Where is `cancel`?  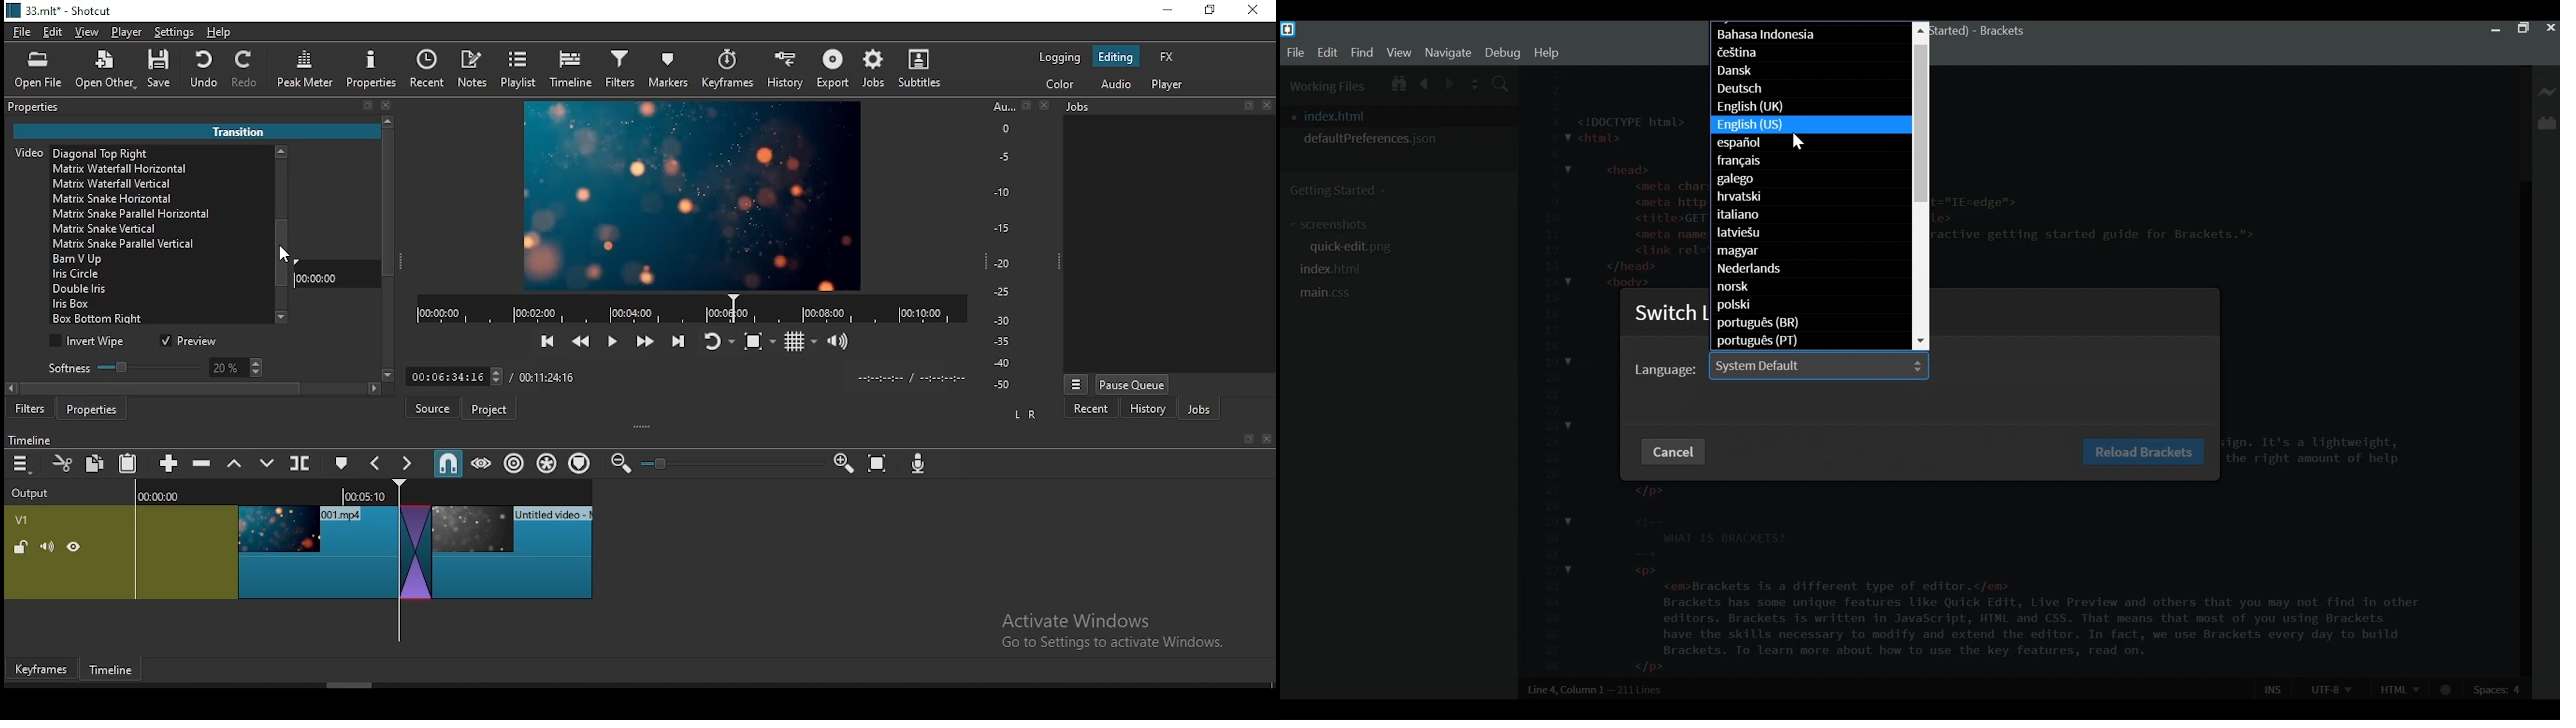
cancel is located at coordinates (1675, 451).